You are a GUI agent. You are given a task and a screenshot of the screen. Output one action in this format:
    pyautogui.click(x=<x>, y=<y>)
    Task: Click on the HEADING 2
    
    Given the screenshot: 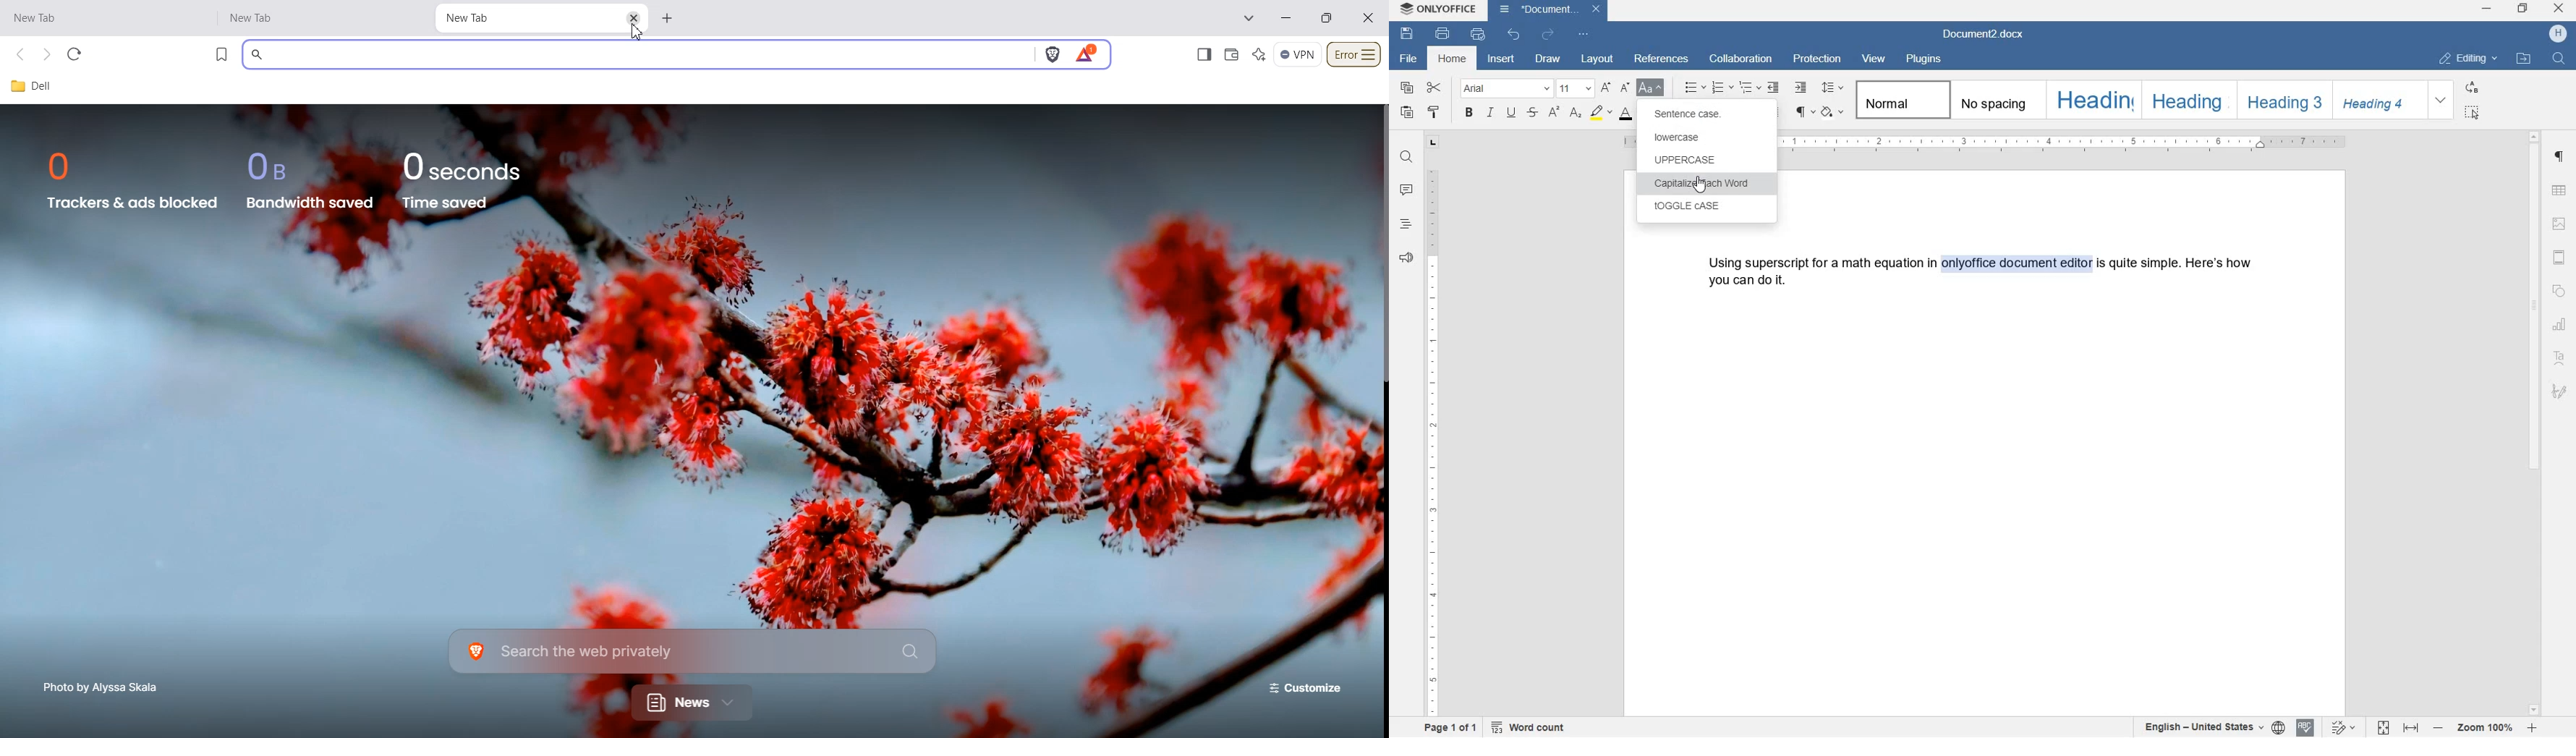 What is the action you would take?
    pyautogui.click(x=2185, y=99)
    